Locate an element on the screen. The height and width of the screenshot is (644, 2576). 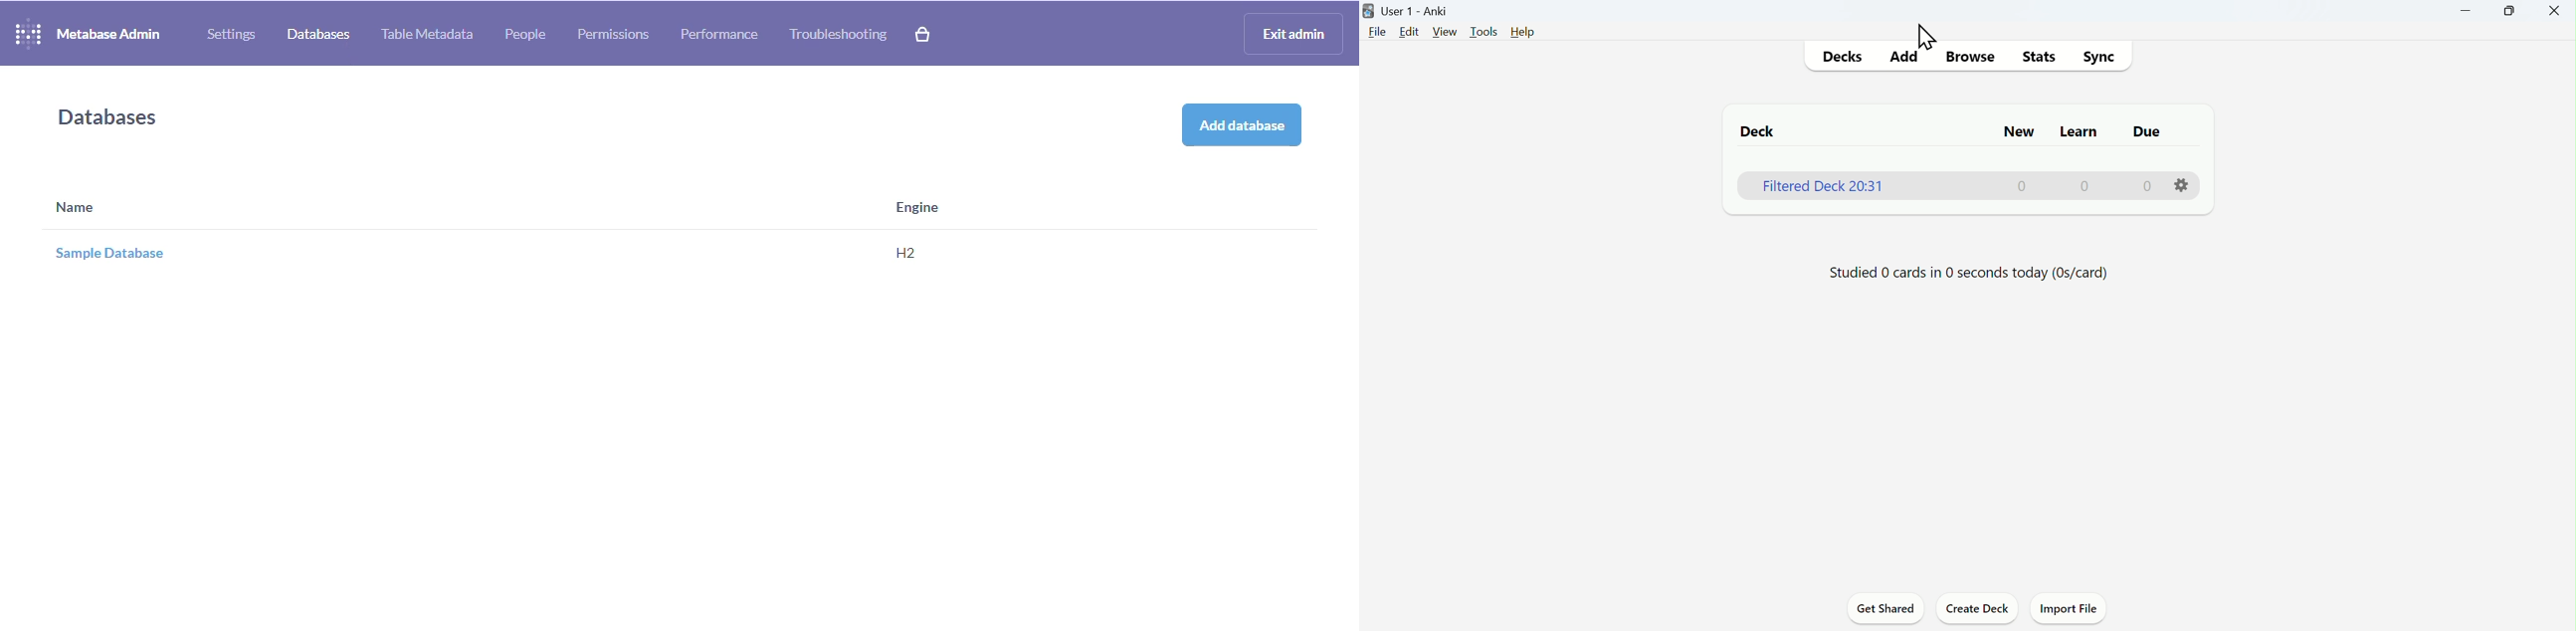
Import file is located at coordinates (2070, 608).